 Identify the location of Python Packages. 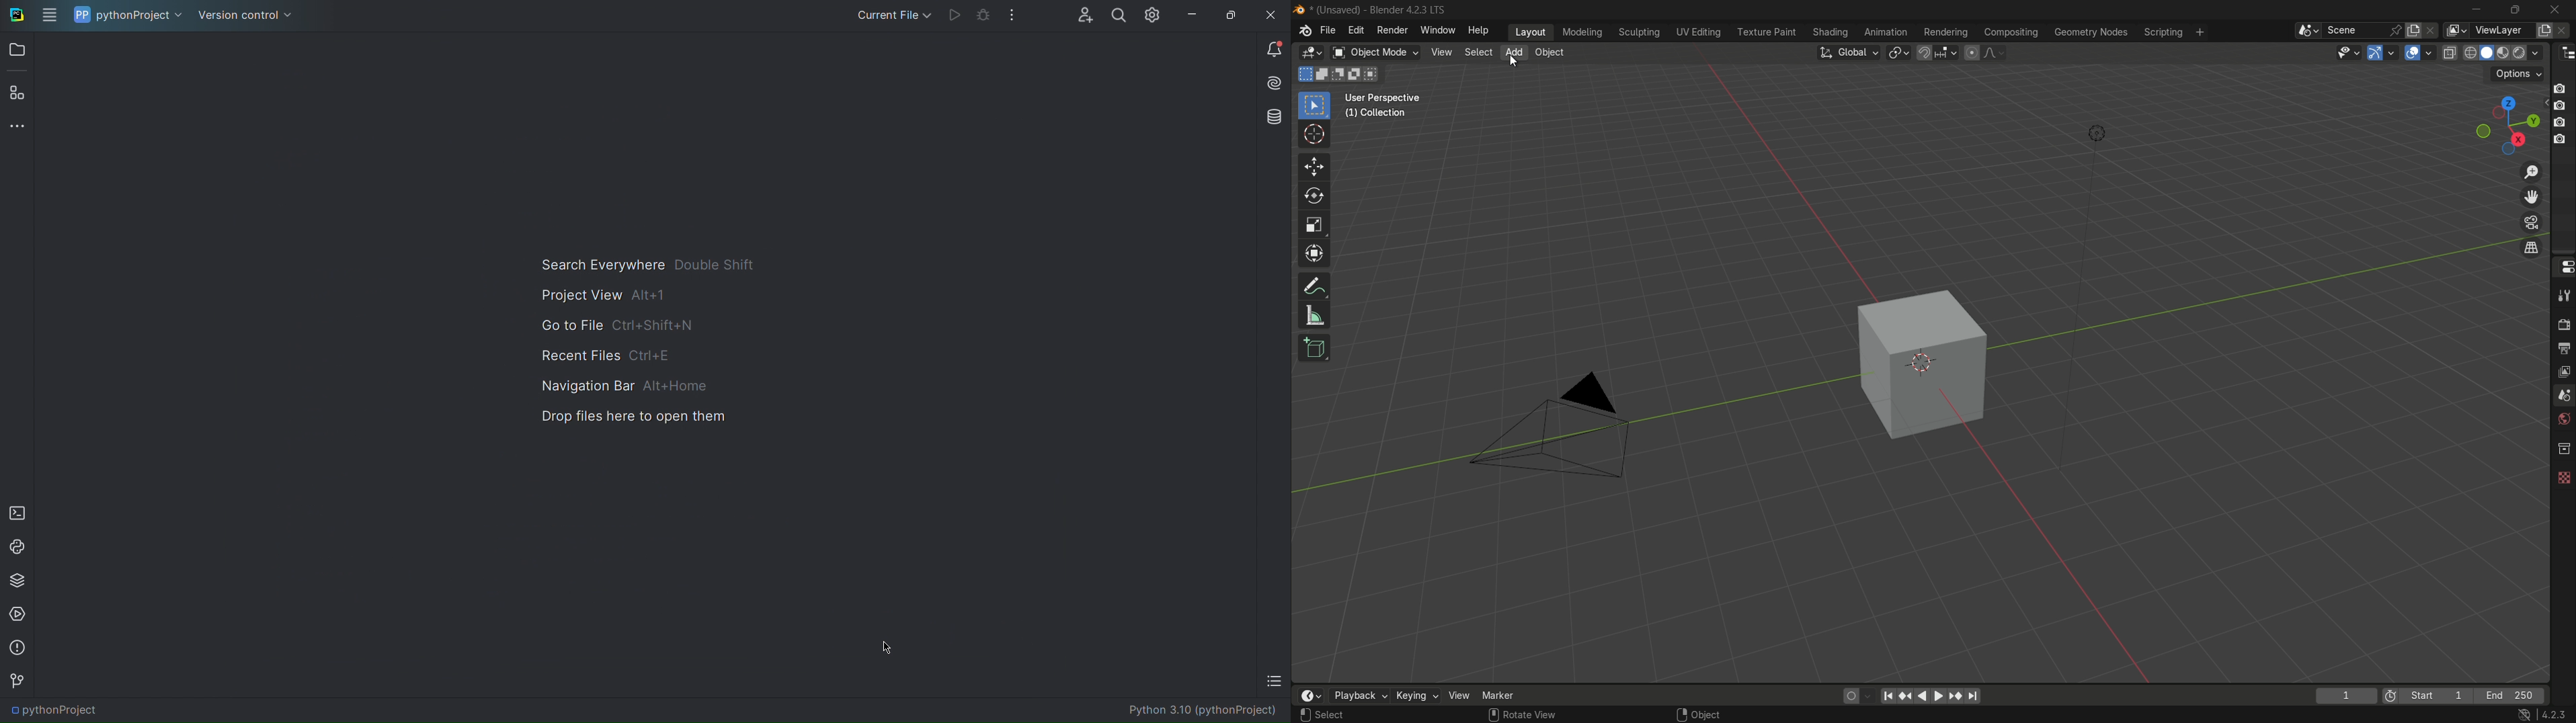
(19, 581).